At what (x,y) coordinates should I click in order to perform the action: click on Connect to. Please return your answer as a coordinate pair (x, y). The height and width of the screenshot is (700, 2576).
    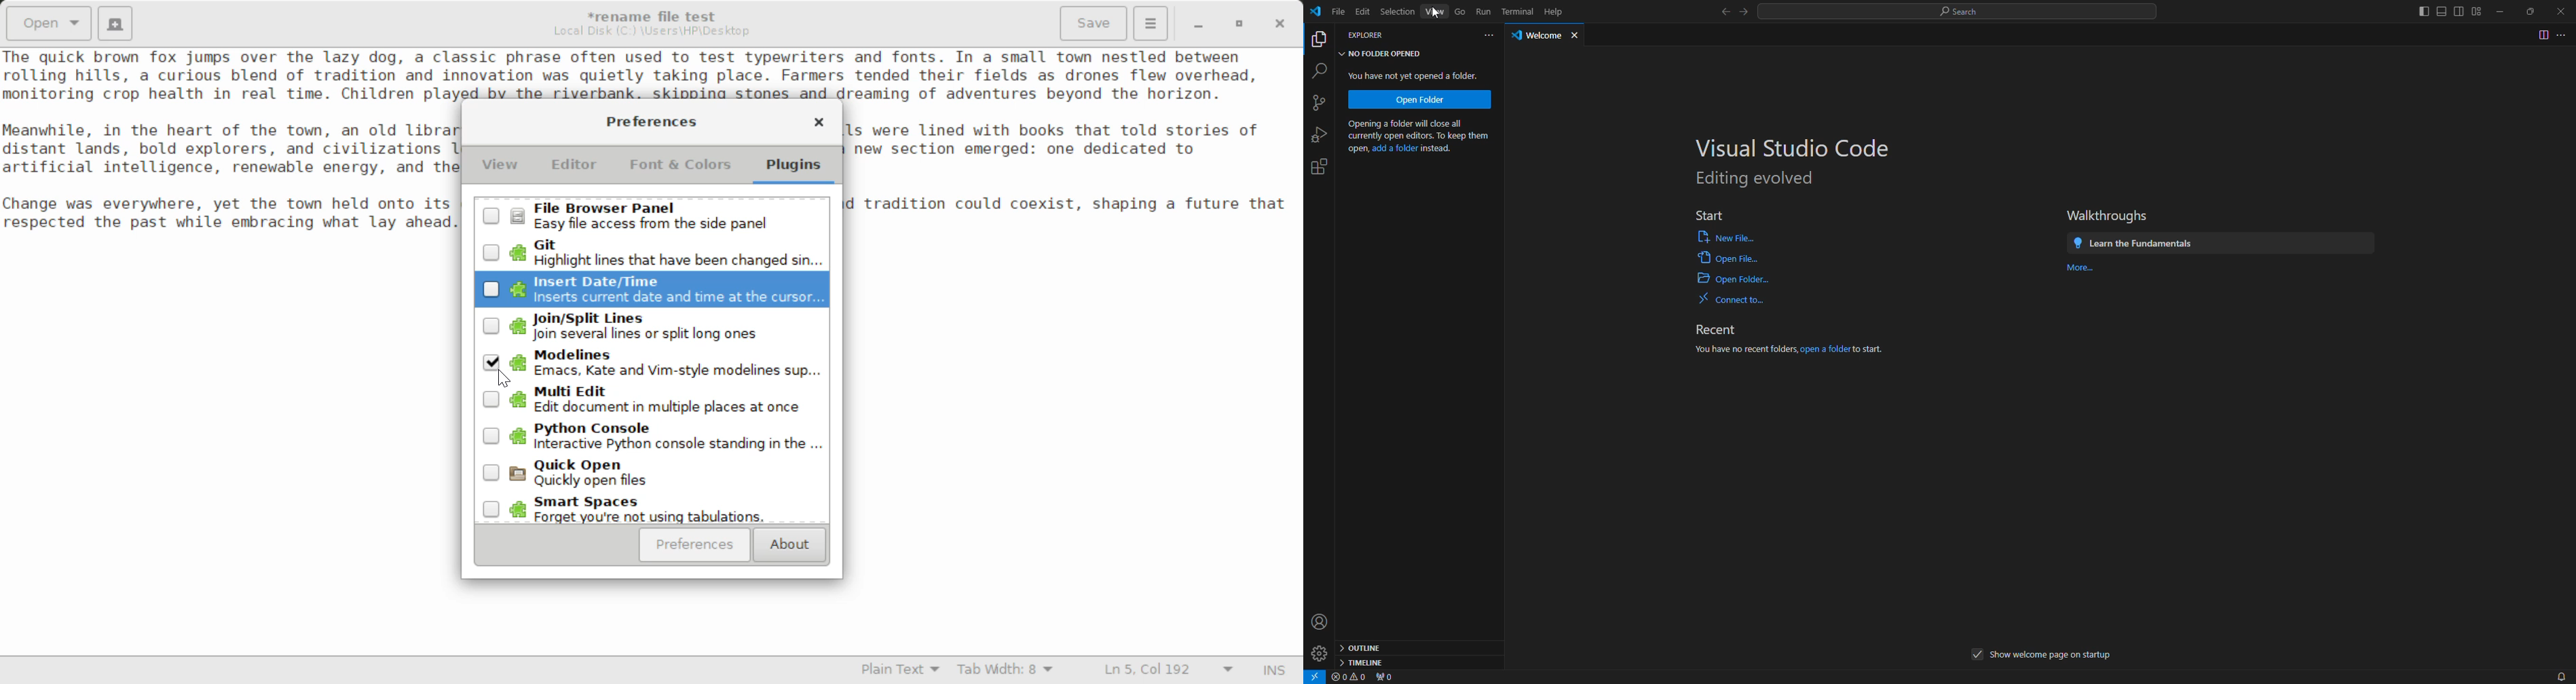
    Looking at the image, I should click on (1730, 298).